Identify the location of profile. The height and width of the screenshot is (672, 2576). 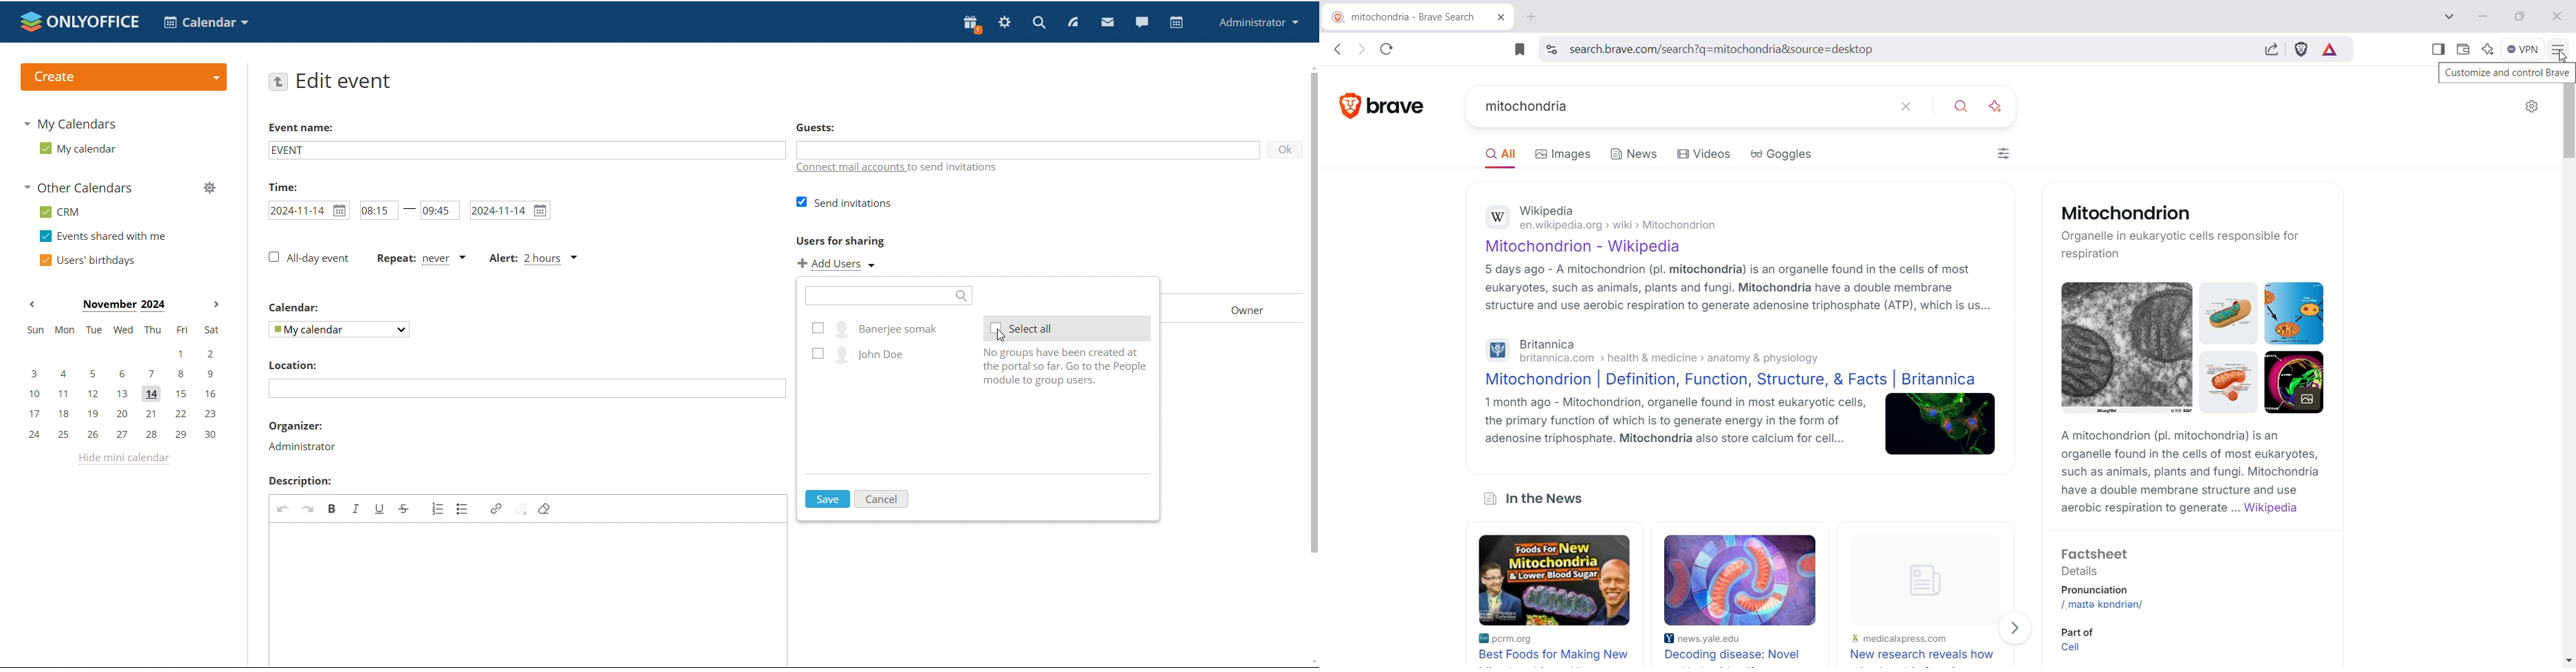
(1256, 23).